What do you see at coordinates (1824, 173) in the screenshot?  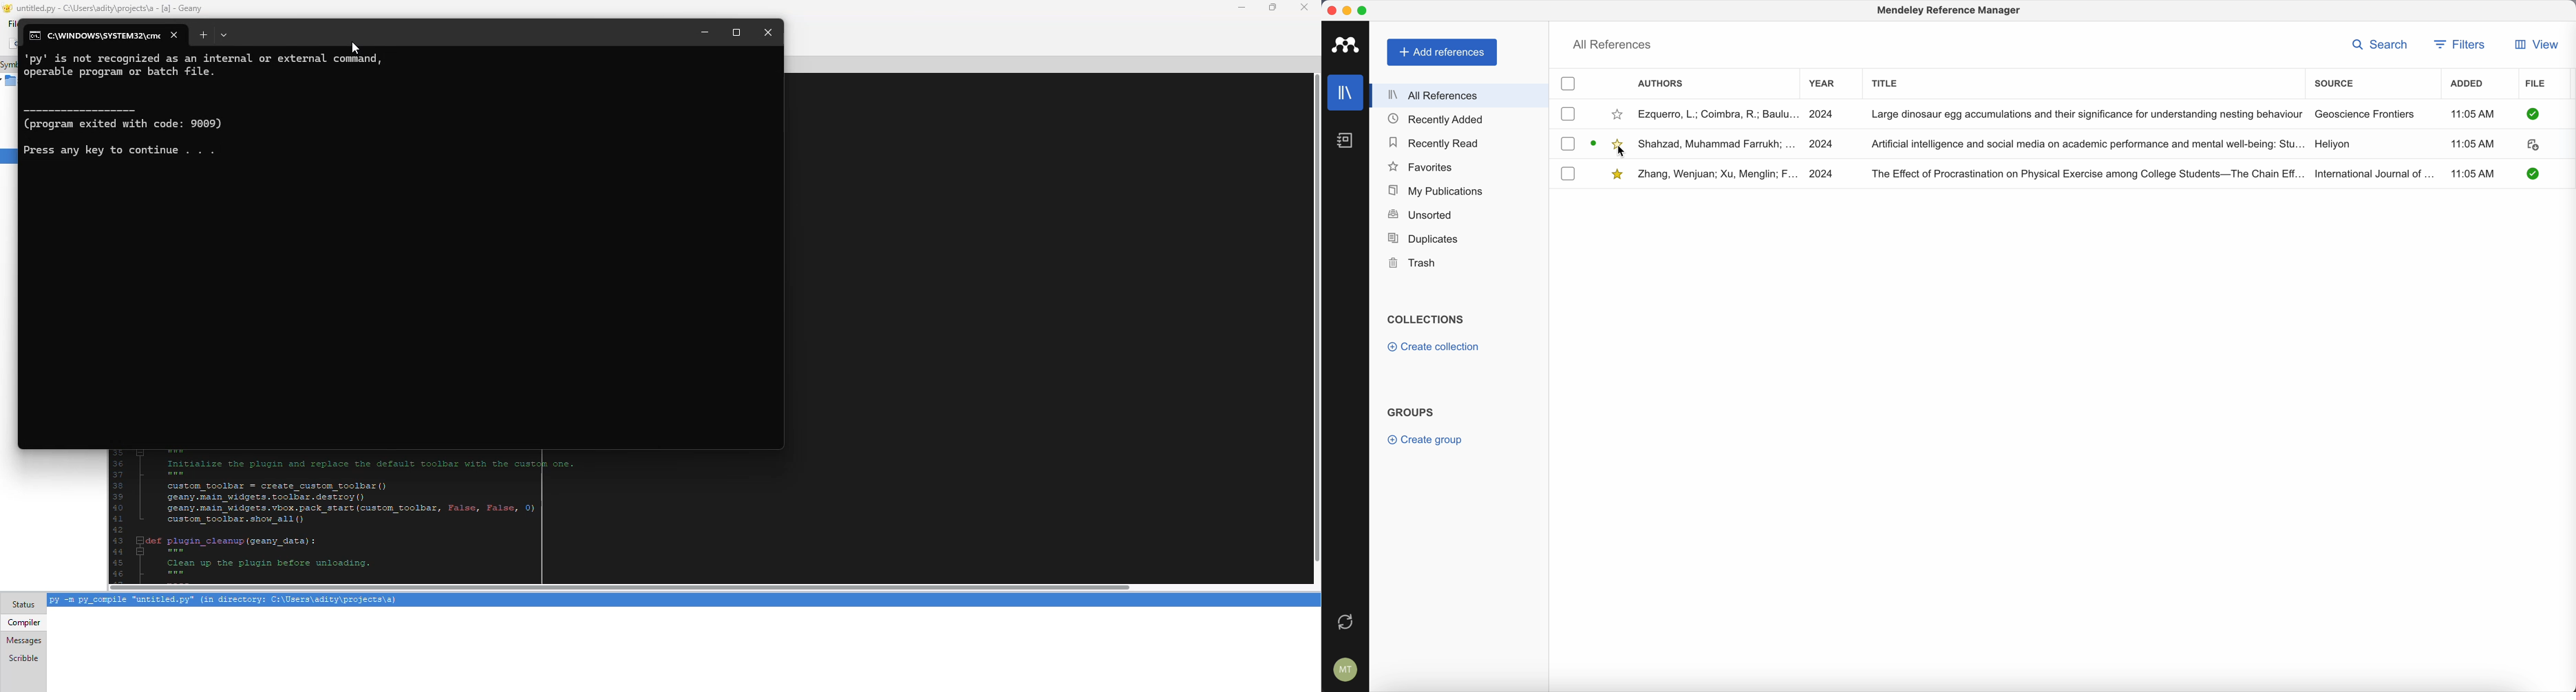 I see `2024` at bounding box center [1824, 173].